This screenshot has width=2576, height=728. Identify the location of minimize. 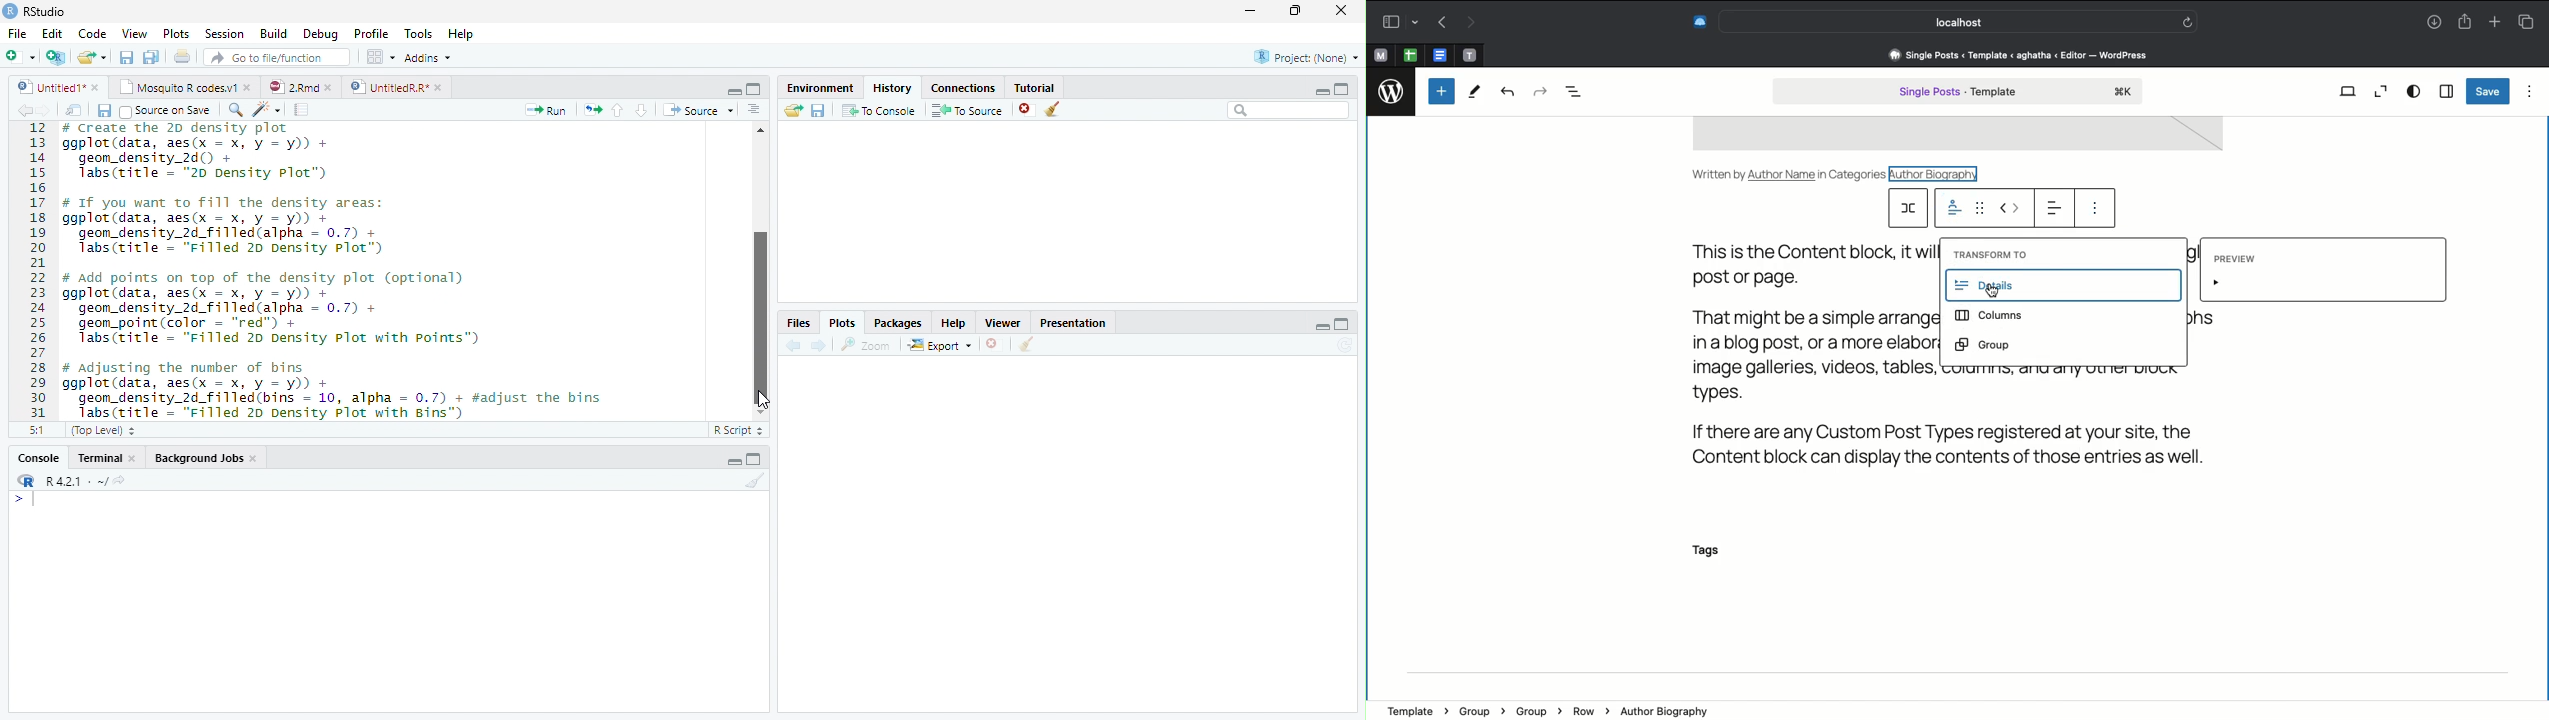
(1249, 12).